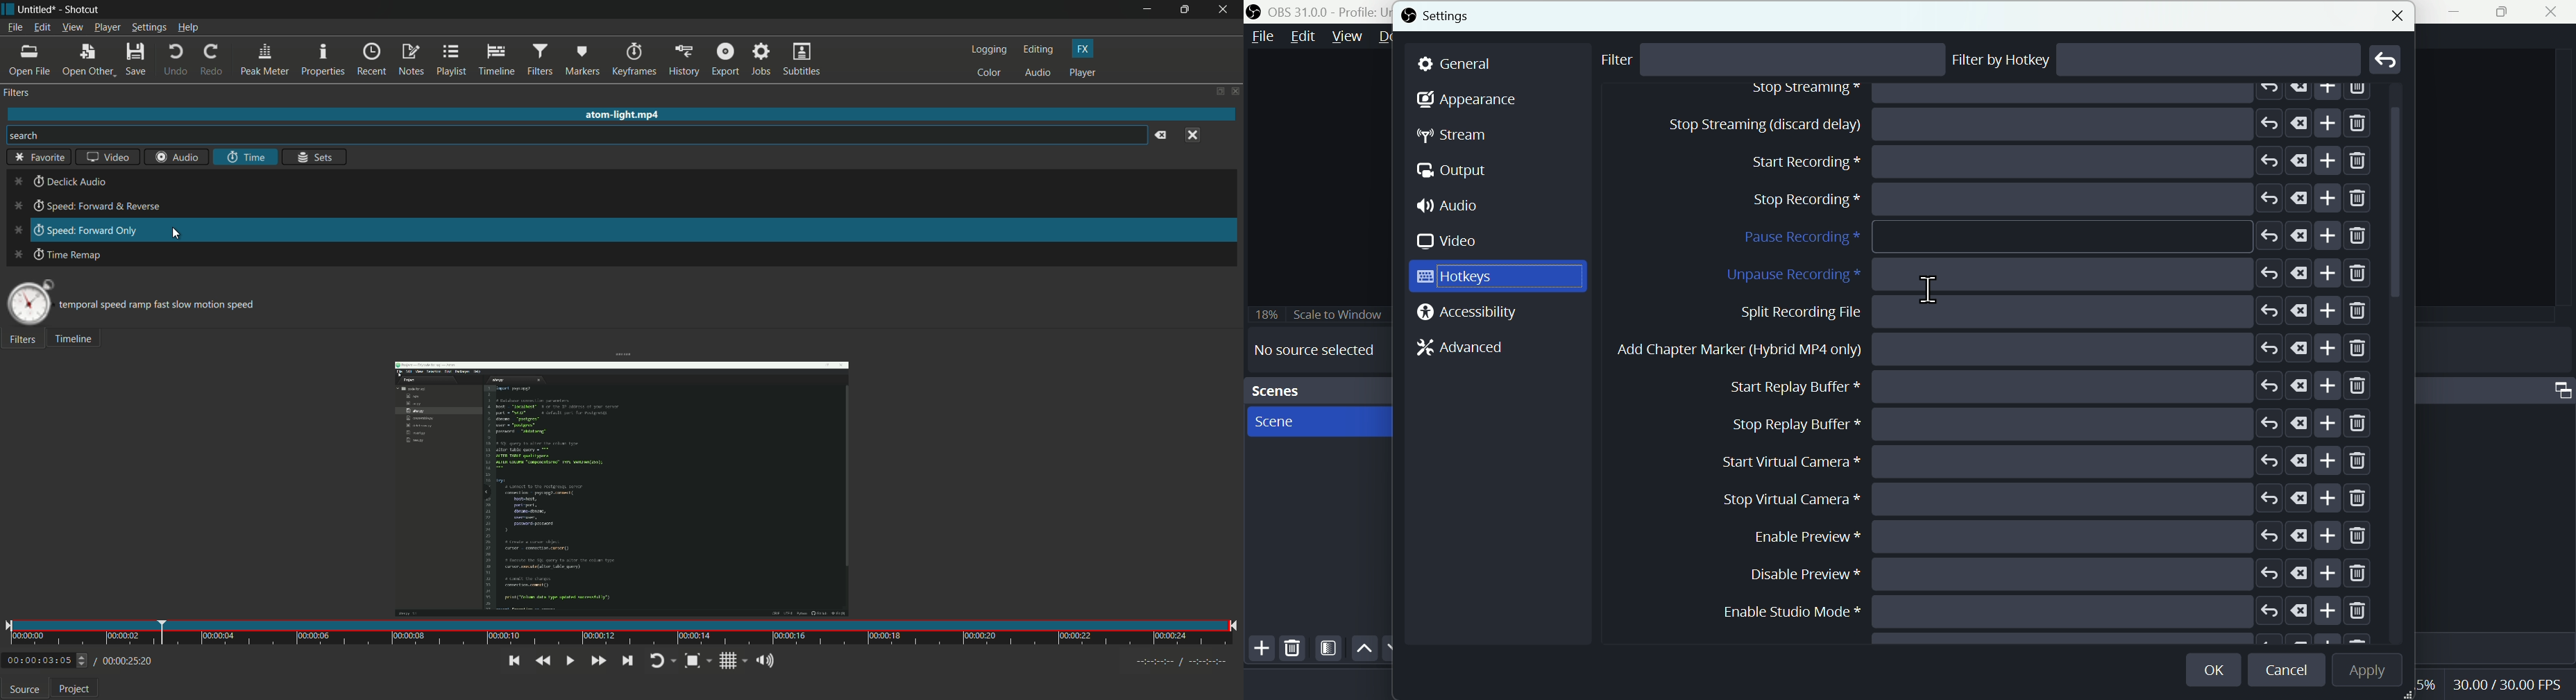  Describe the element at coordinates (1992, 348) in the screenshot. I see `Add chapter marker` at that location.